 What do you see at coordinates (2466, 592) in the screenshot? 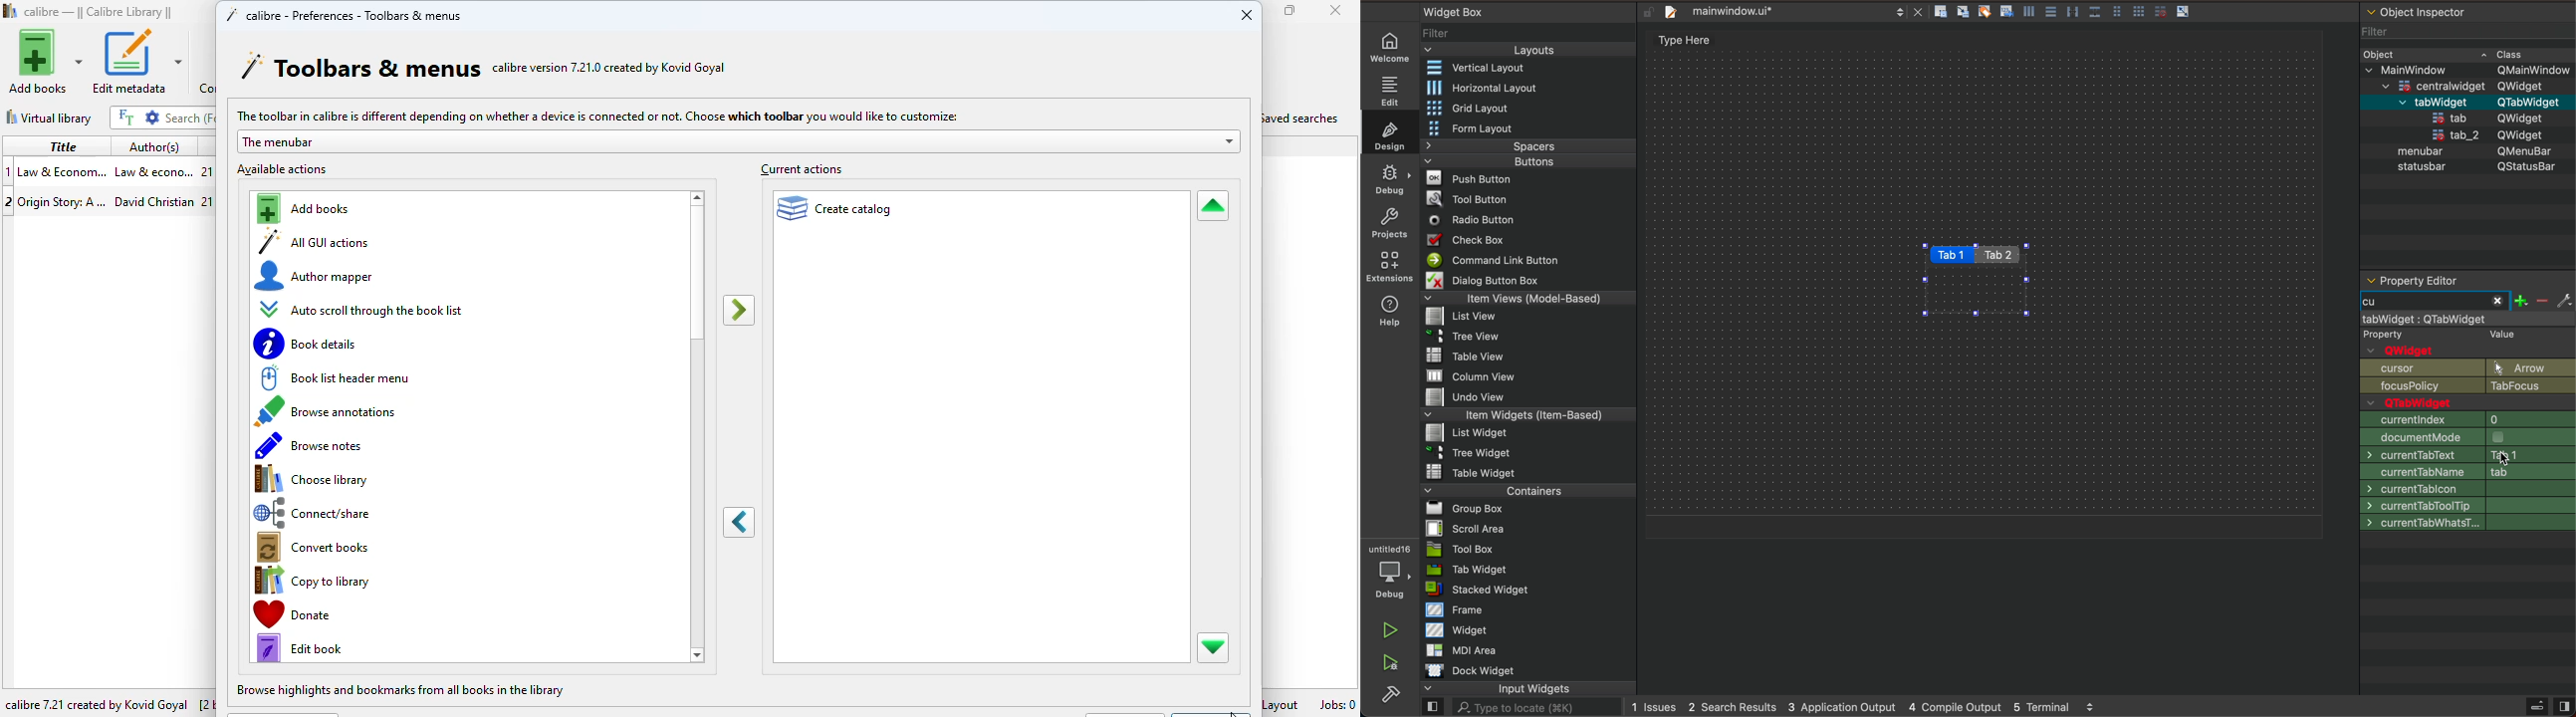
I see `tracking` at bounding box center [2466, 592].